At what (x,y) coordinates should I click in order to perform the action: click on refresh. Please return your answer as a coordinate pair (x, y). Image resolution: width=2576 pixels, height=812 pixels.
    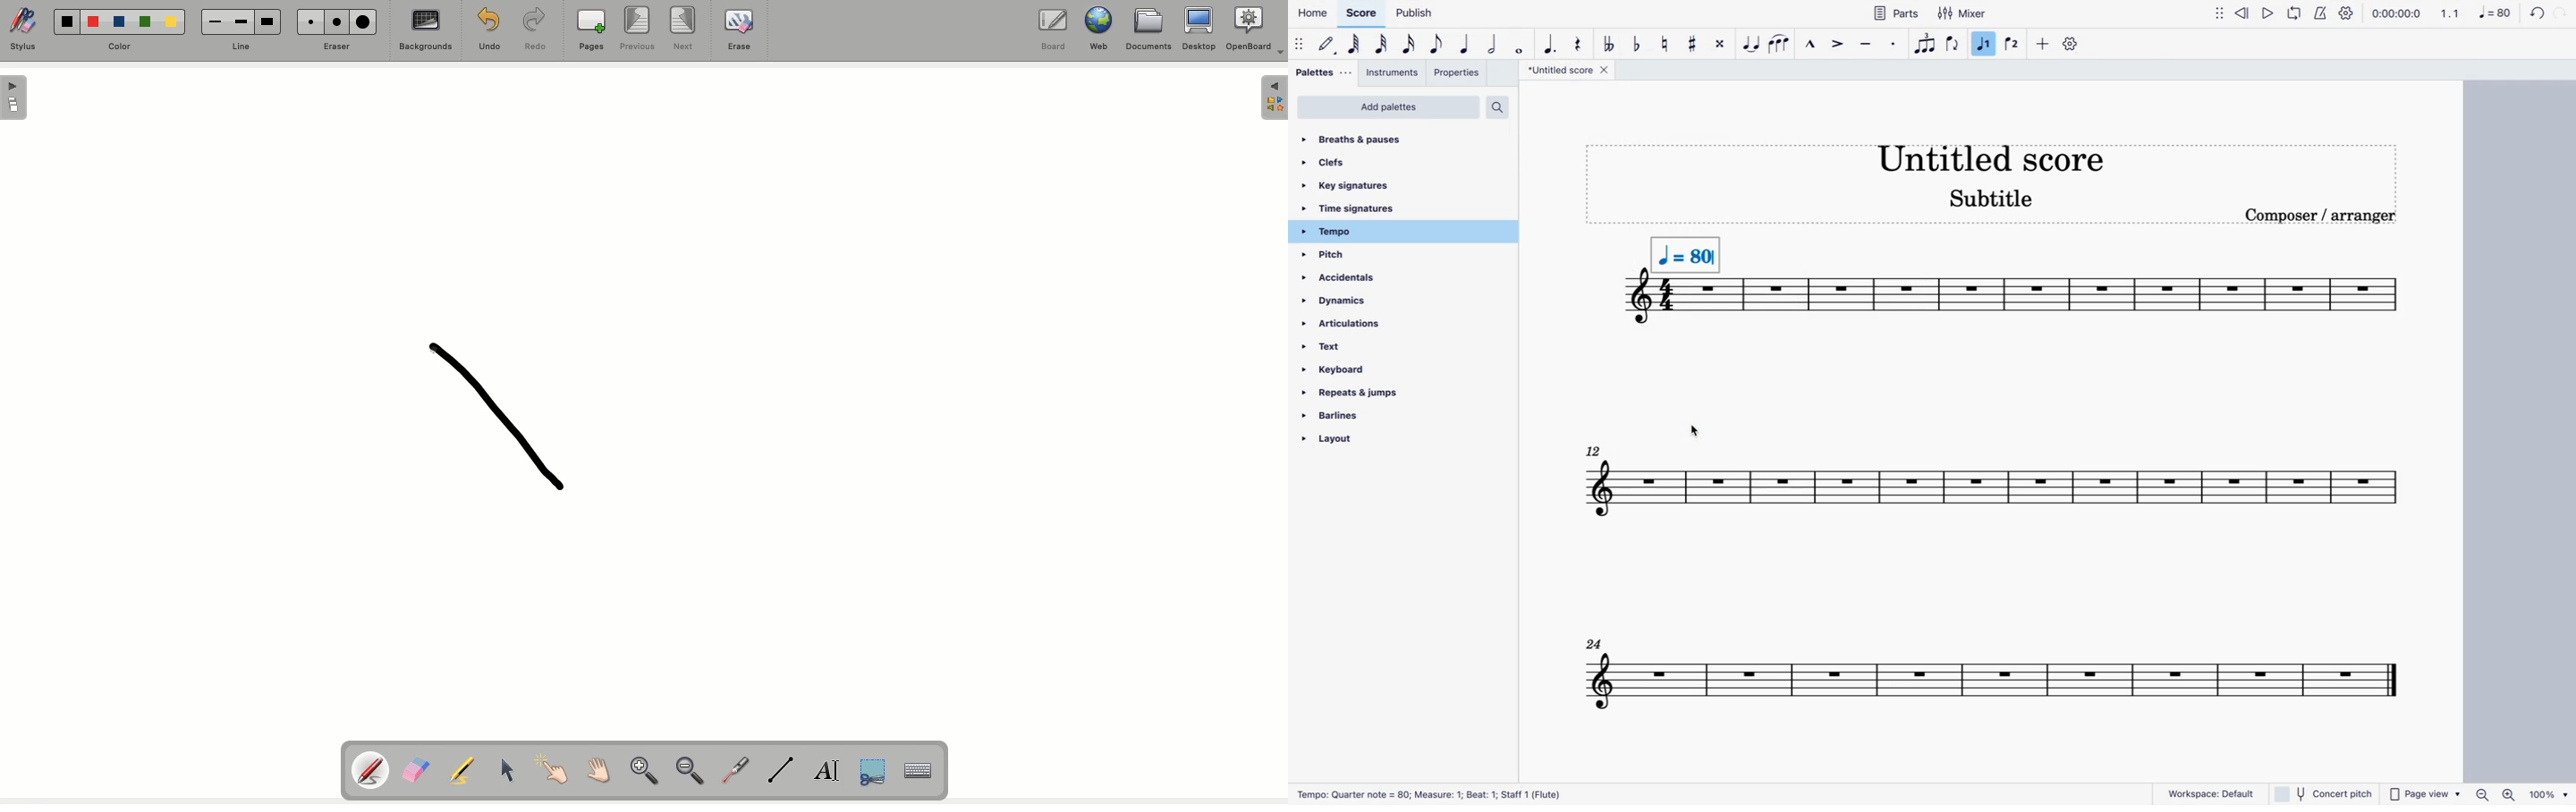
    Looking at the image, I should click on (2535, 14).